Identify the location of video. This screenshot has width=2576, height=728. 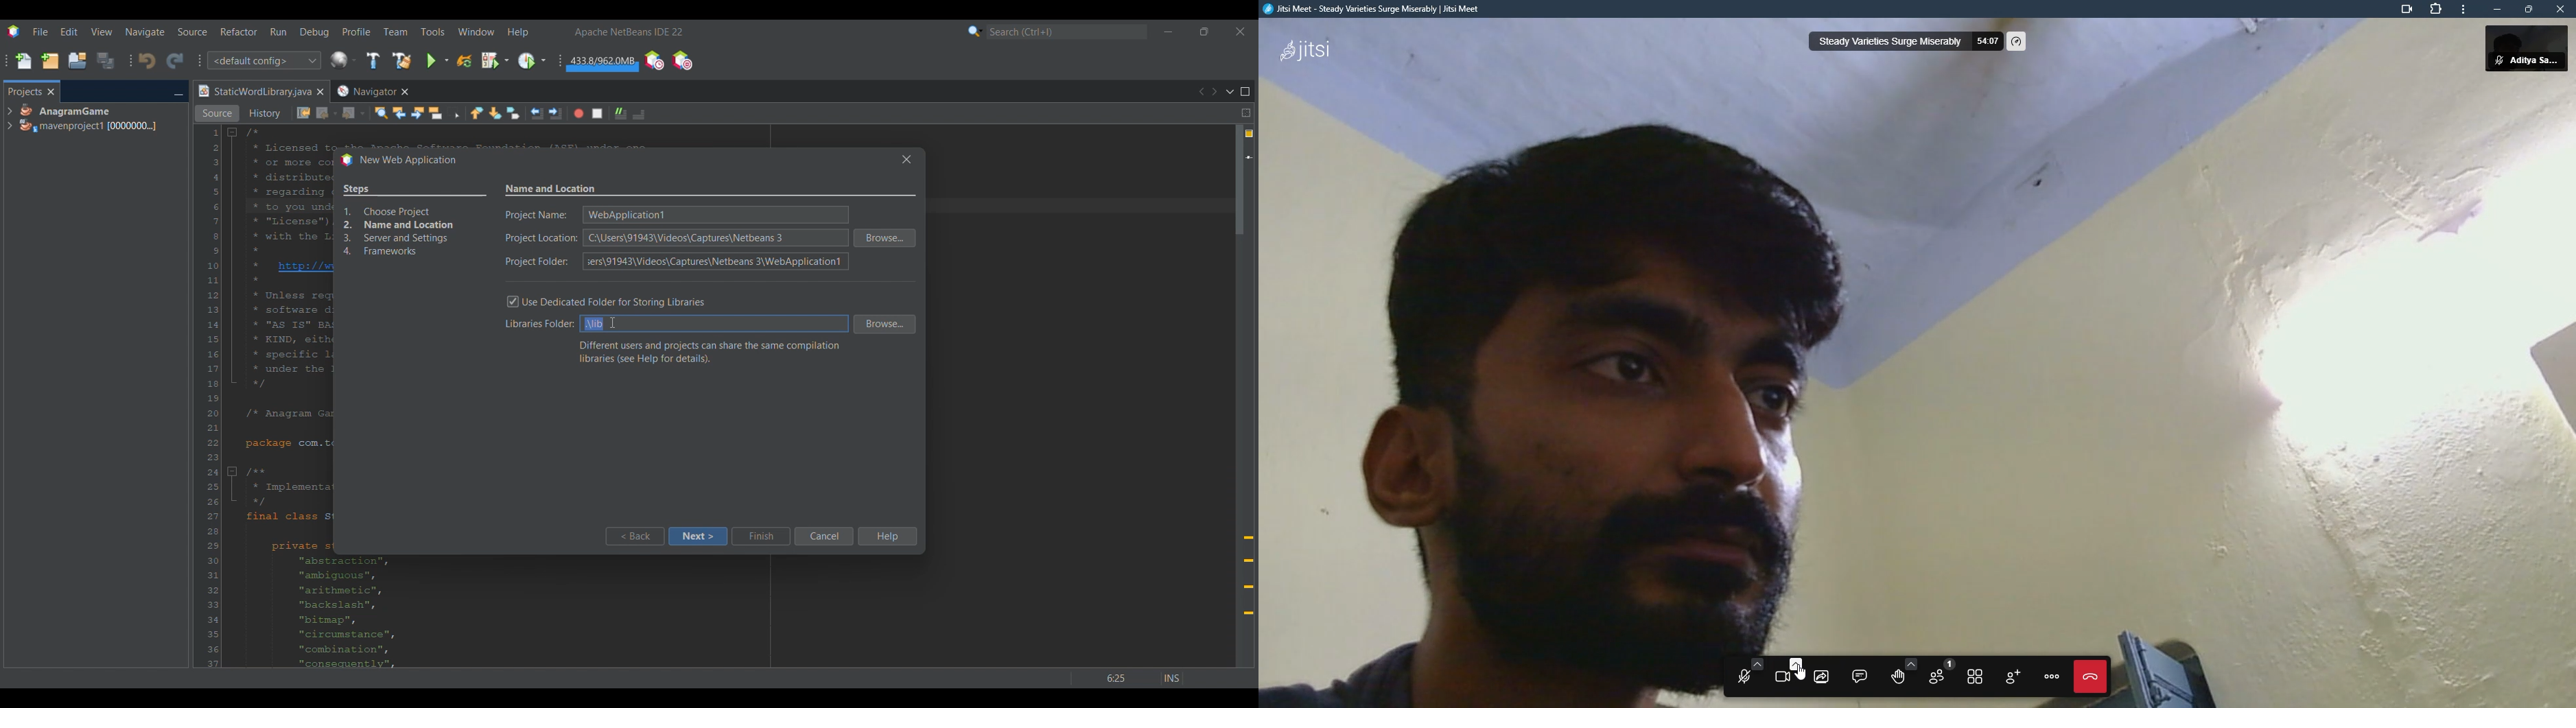
(1841, 388).